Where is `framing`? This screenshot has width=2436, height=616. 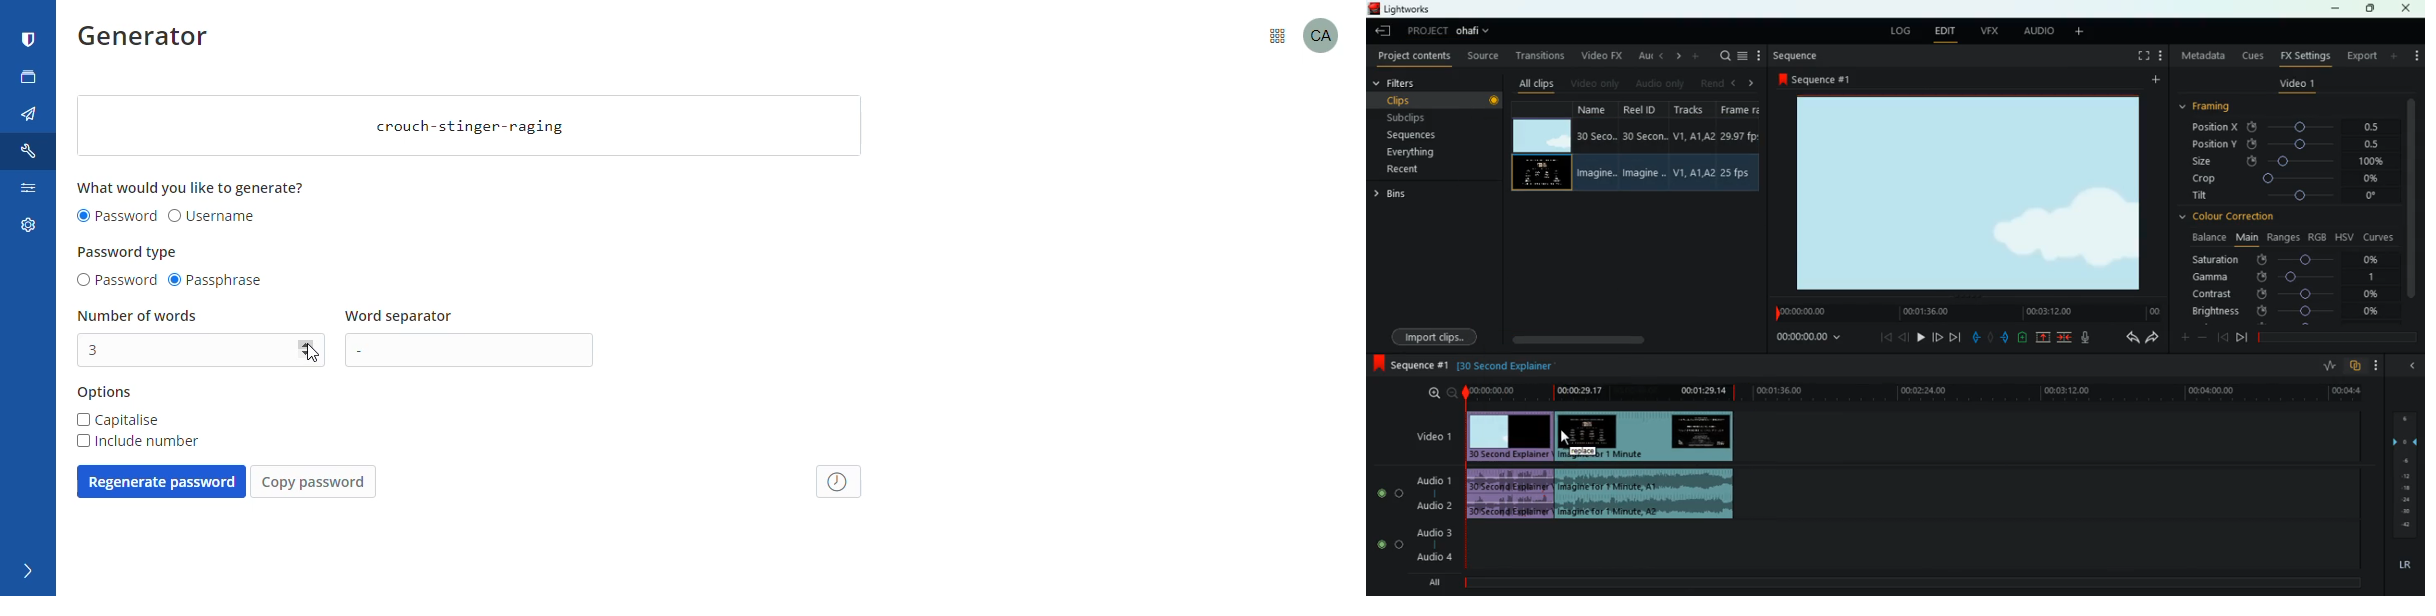 framing is located at coordinates (2215, 107).